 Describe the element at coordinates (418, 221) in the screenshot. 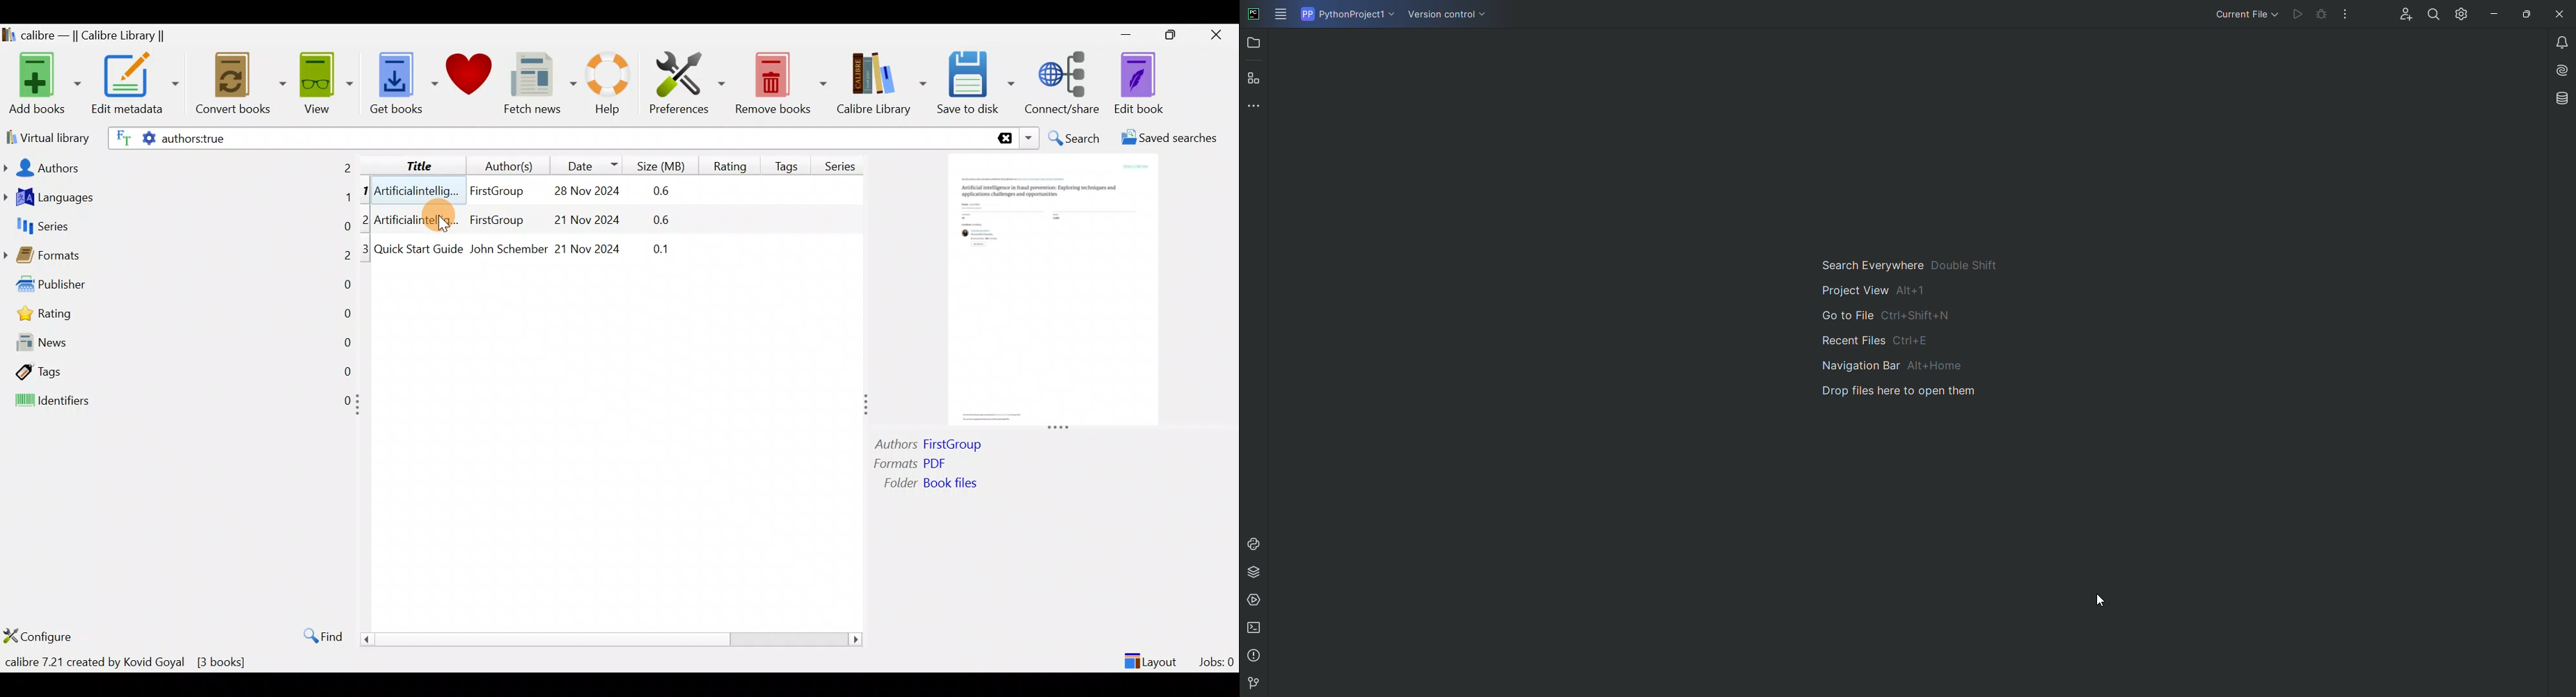

I see `Artificial intellig` at that location.